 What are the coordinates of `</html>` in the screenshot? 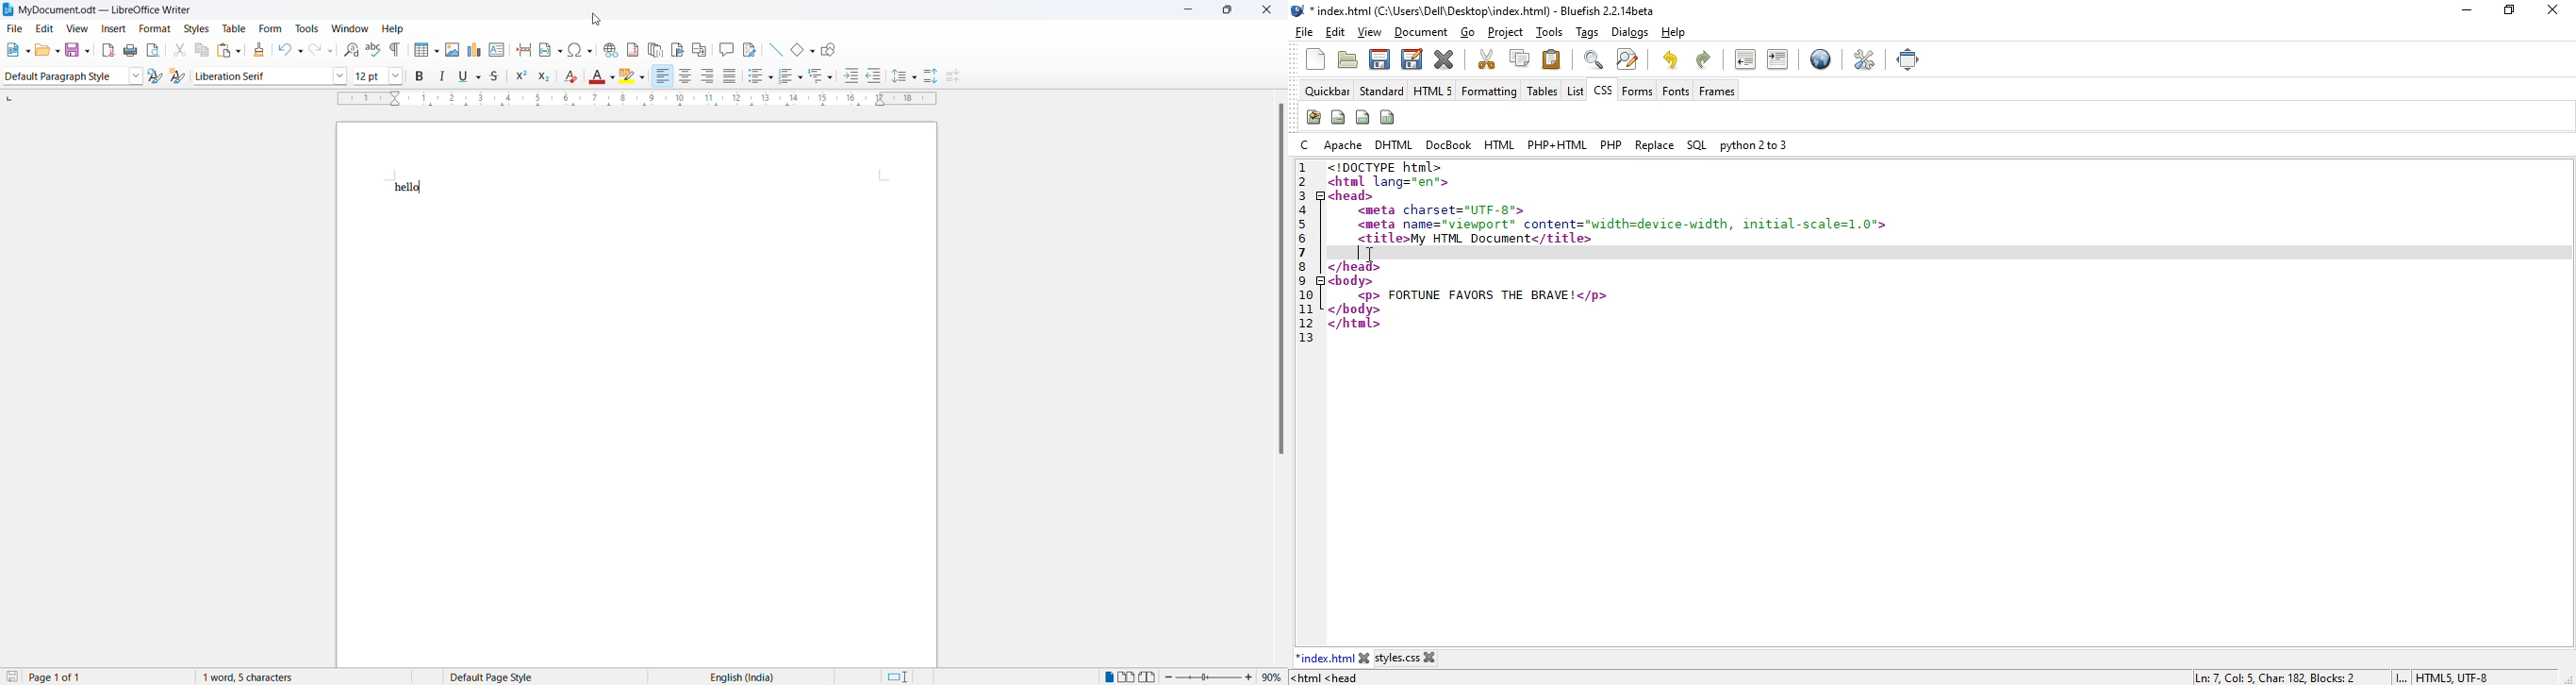 It's located at (1356, 324).